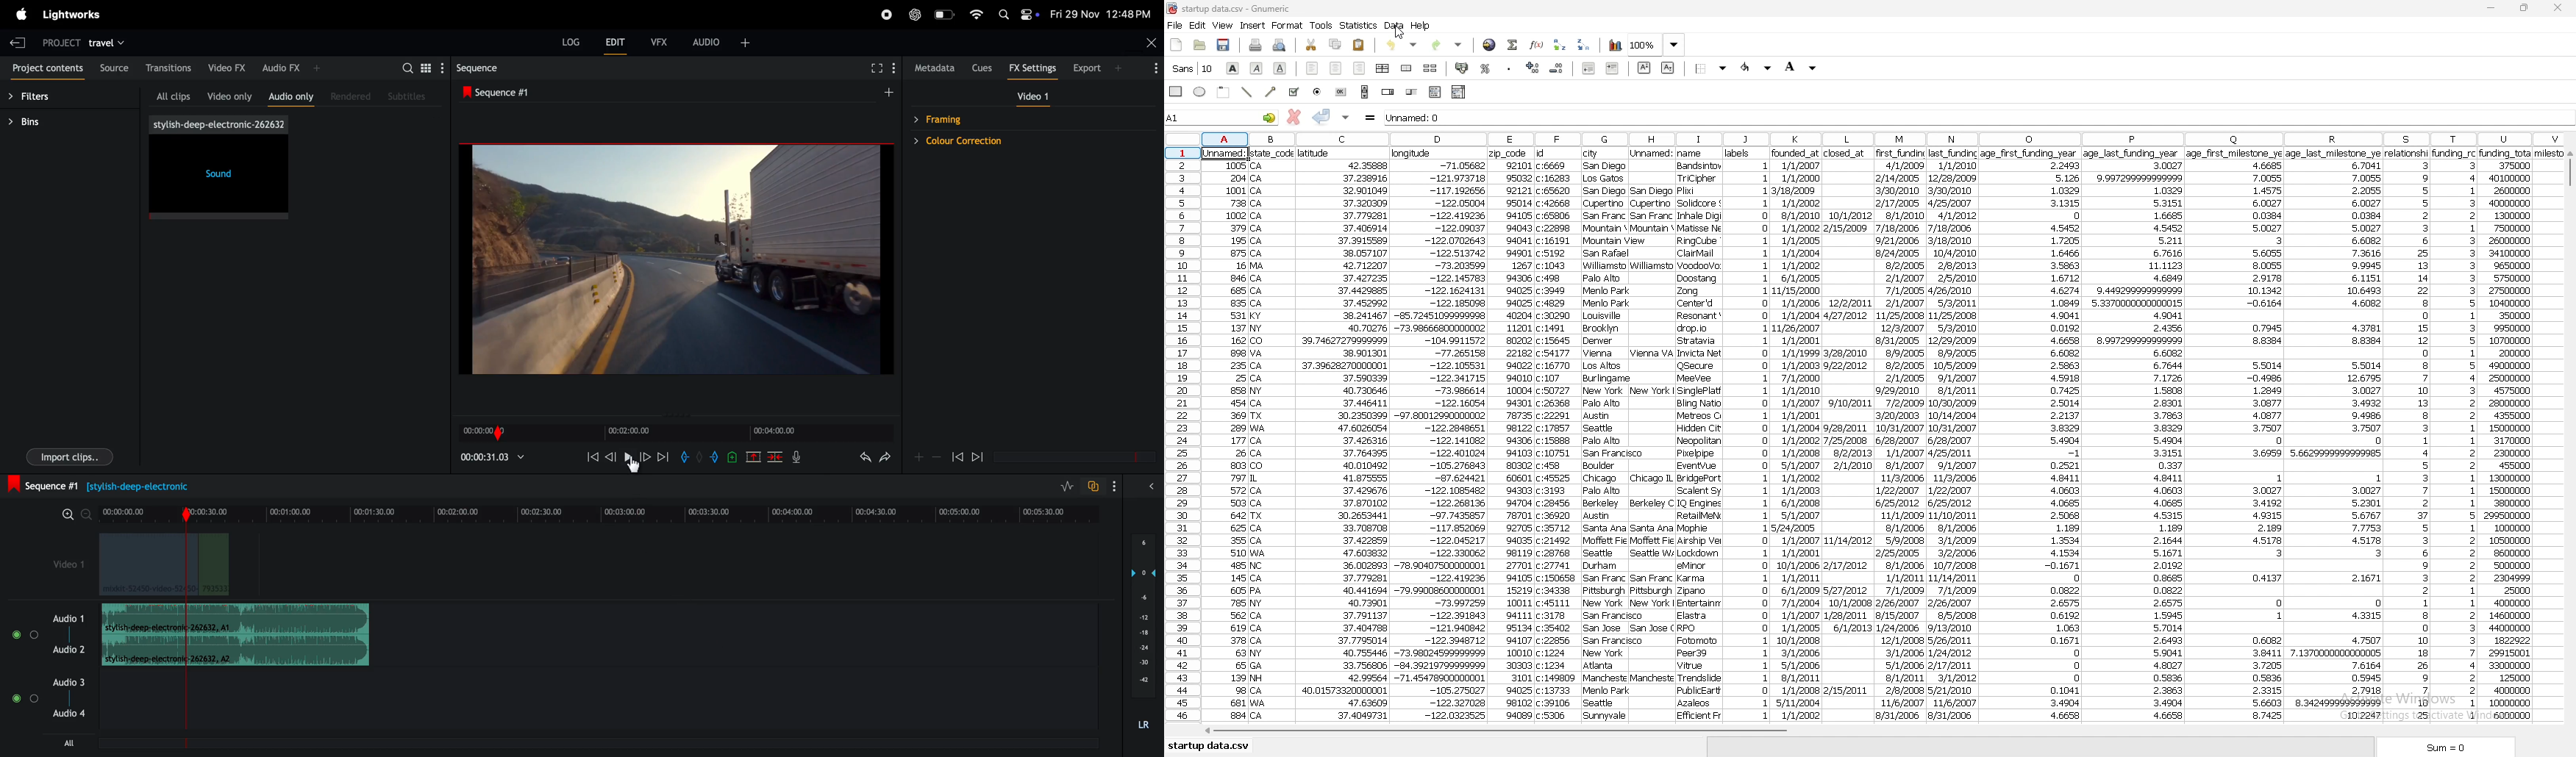  I want to click on all clips, so click(174, 94).